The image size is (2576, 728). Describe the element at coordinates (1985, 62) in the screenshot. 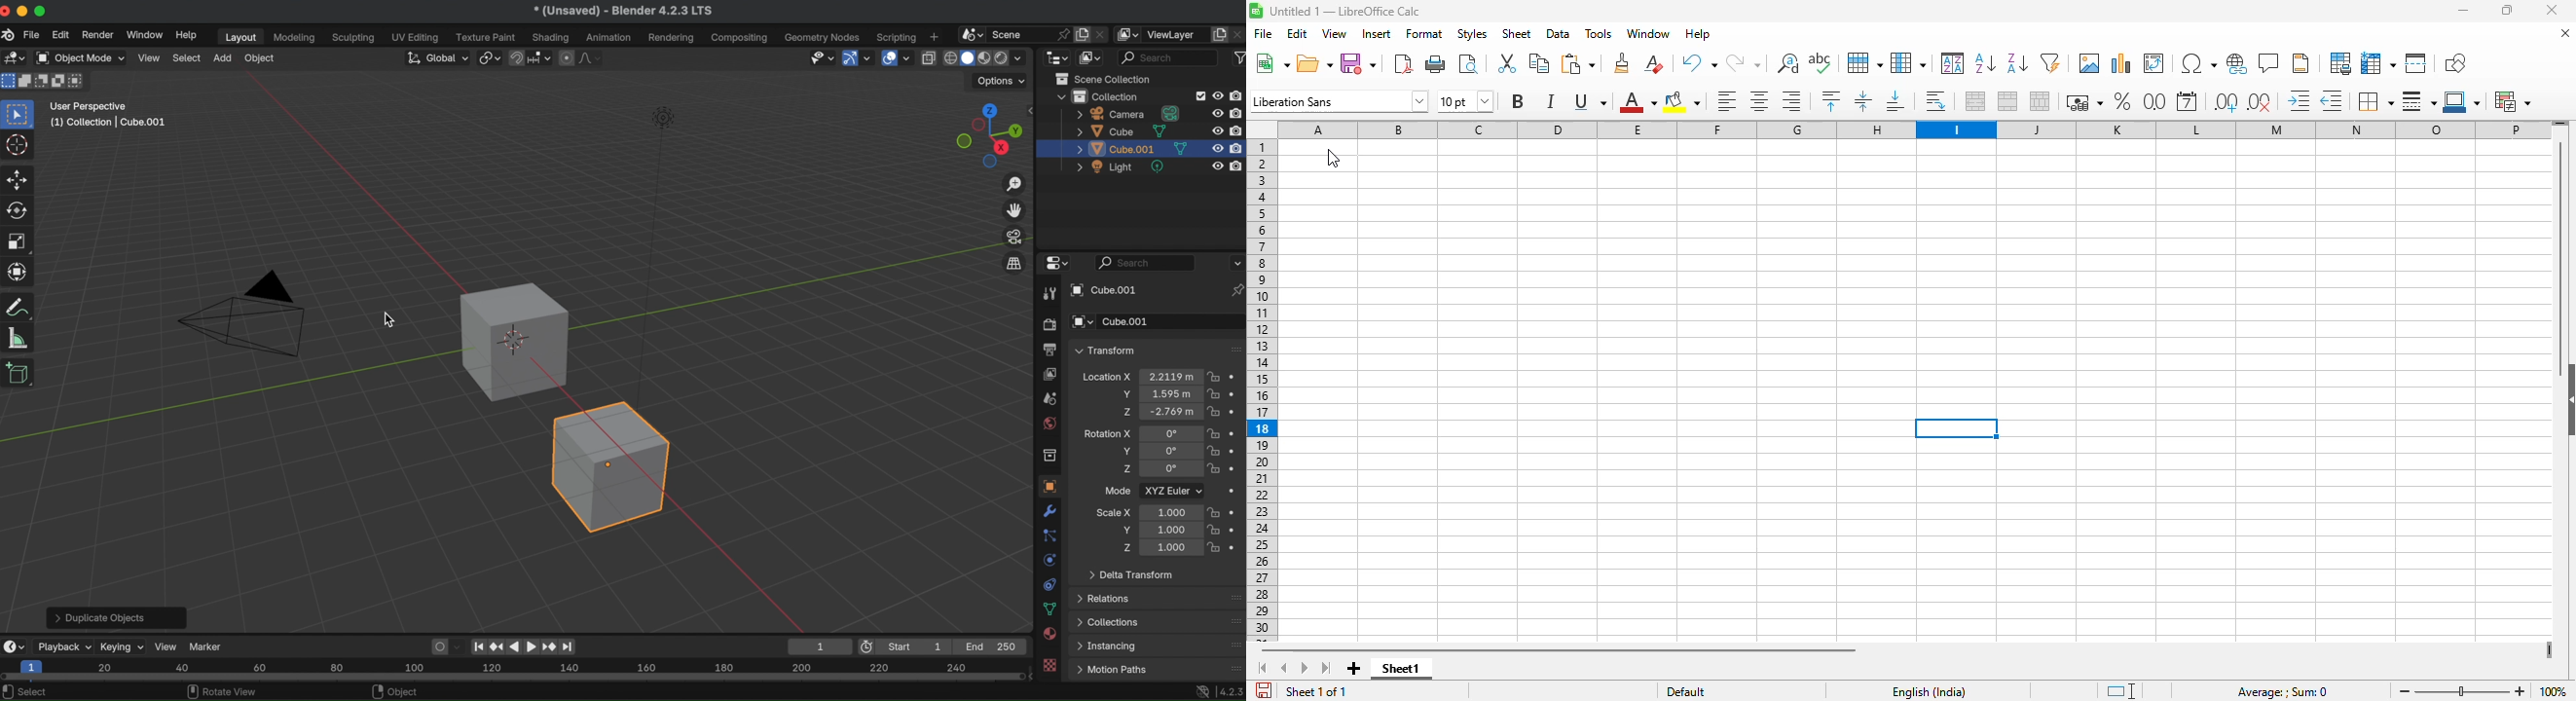

I see `sort ascending` at that location.